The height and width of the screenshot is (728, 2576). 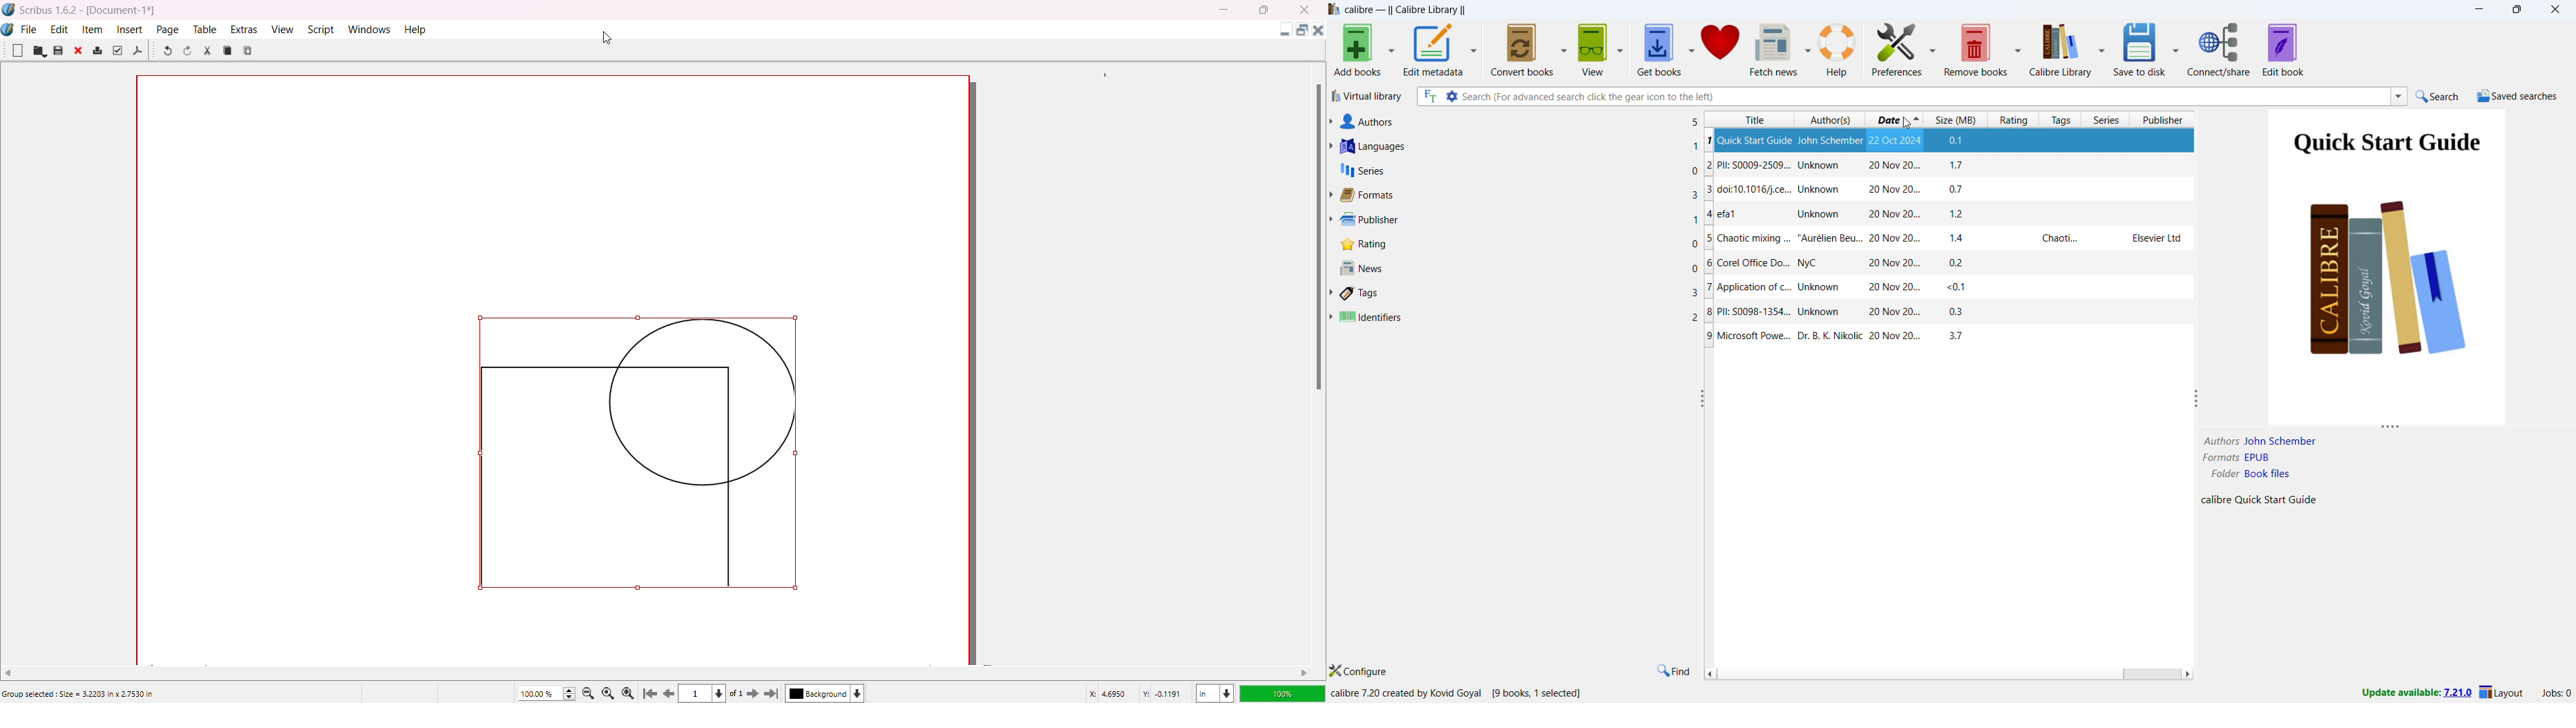 I want to click on Item, so click(x=94, y=29).